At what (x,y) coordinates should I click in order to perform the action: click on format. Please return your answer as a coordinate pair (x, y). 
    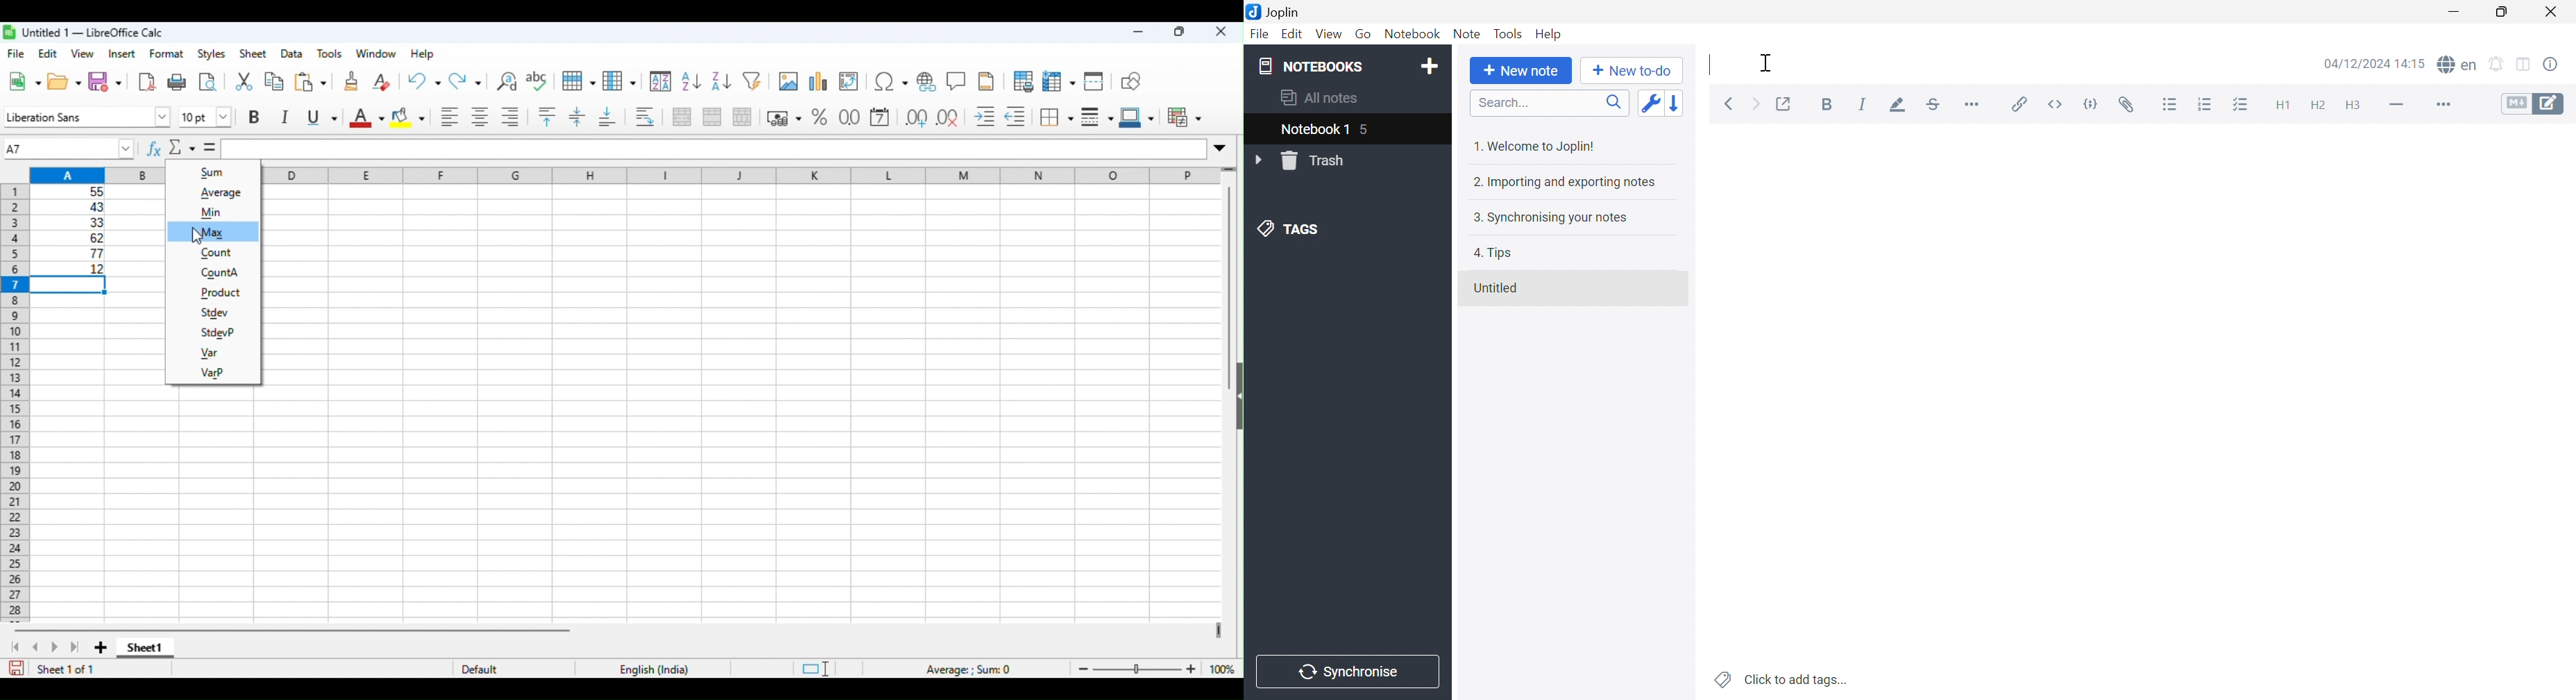
    Looking at the image, I should click on (167, 54).